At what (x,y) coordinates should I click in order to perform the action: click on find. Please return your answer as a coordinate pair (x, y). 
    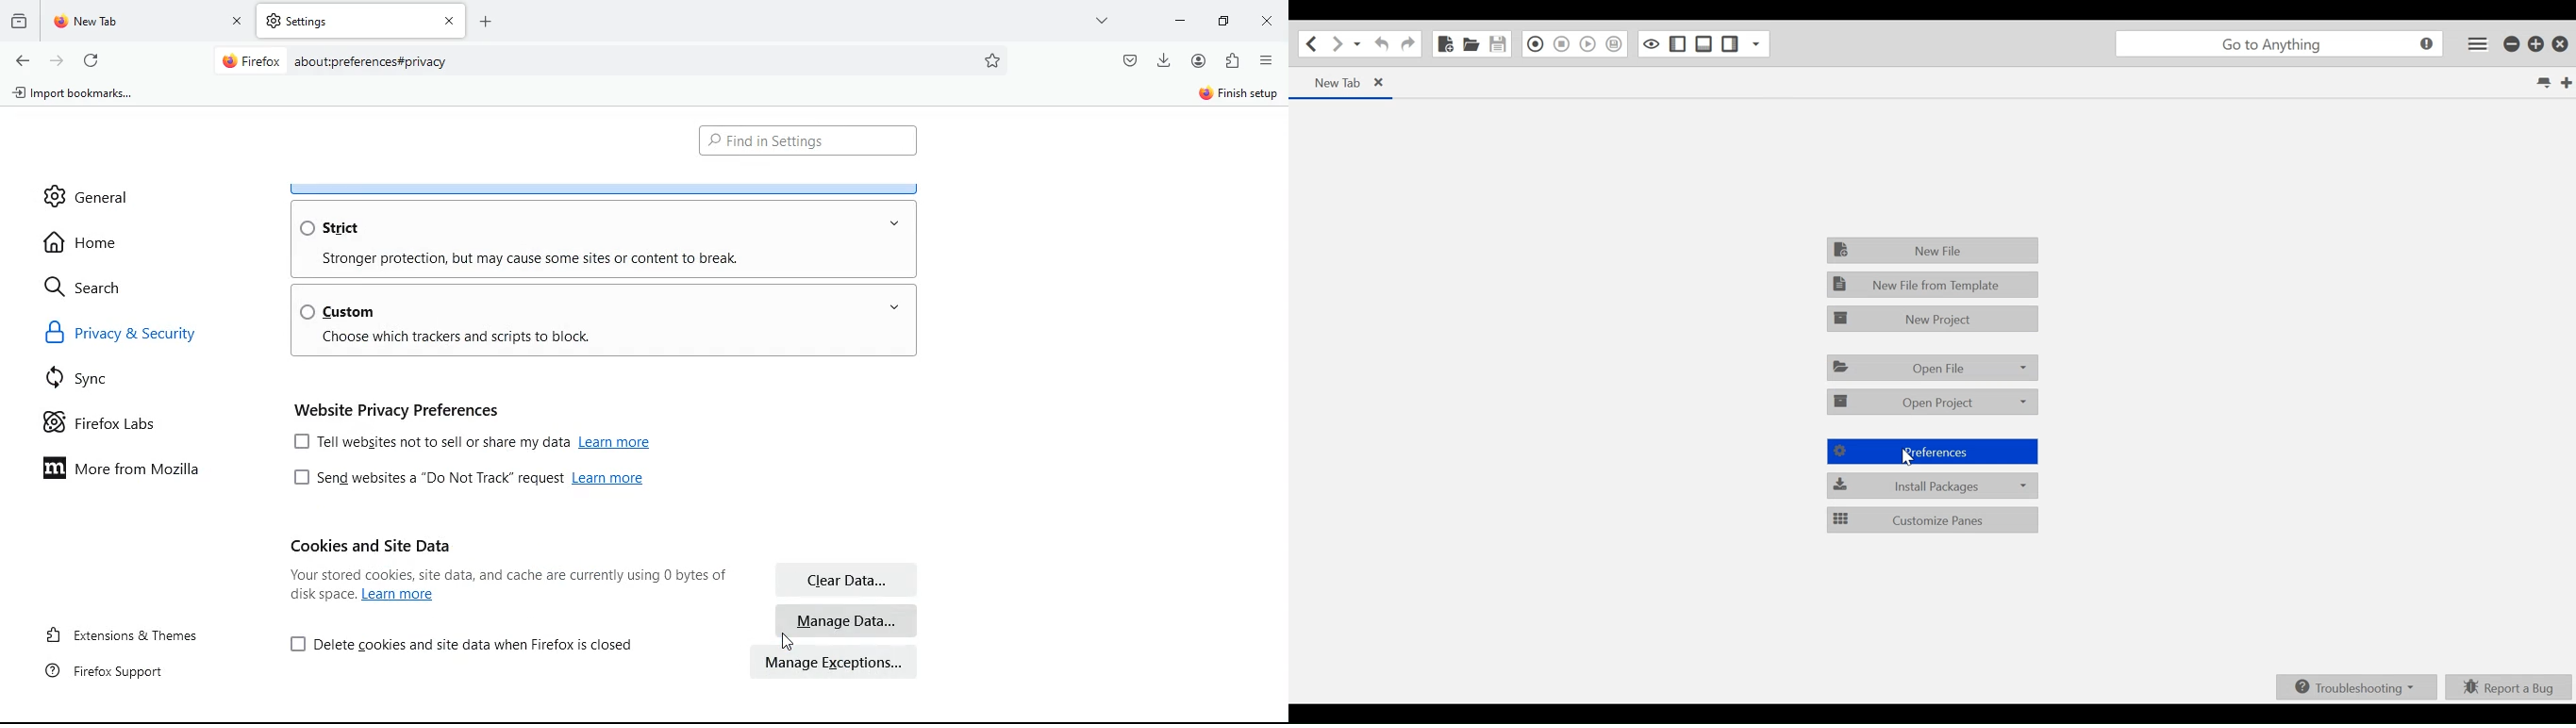
    Looking at the image, I should click on (807, 141).